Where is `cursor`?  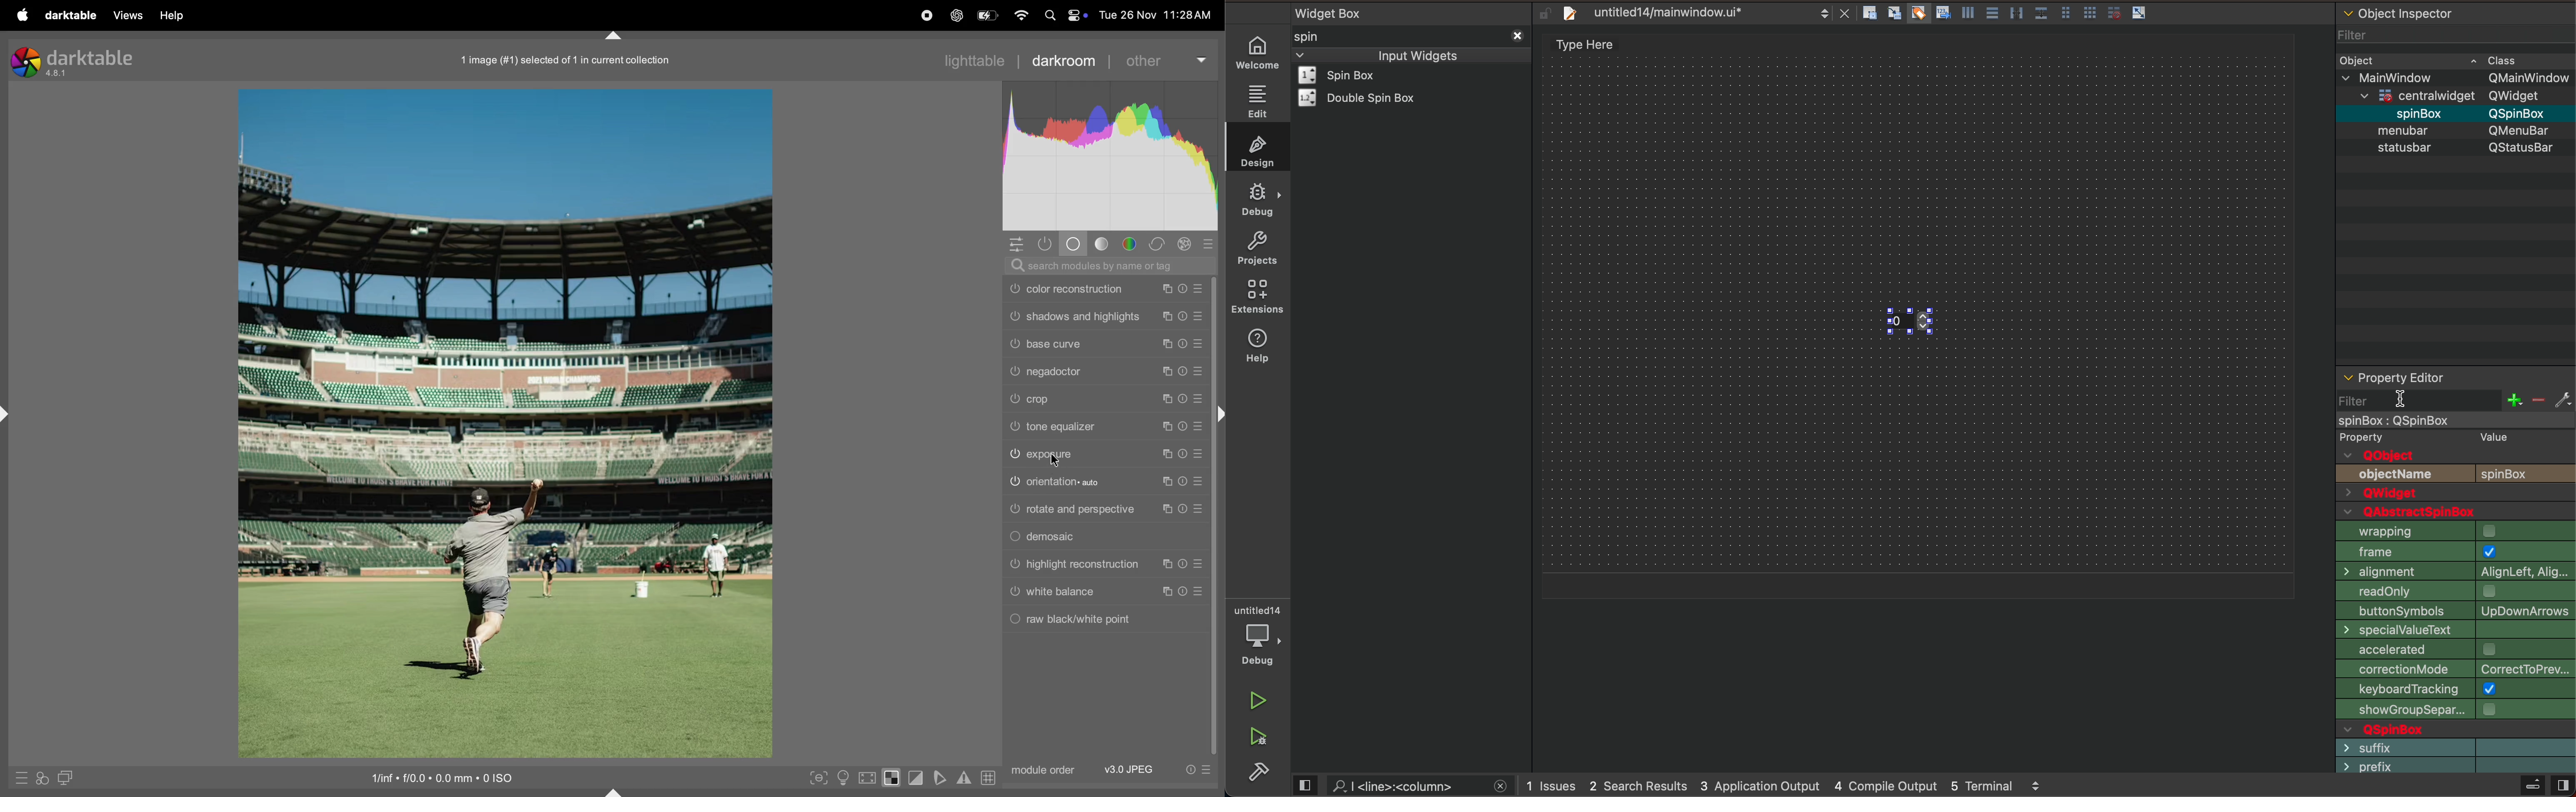
cursor is located at coordinates (2400, 398).